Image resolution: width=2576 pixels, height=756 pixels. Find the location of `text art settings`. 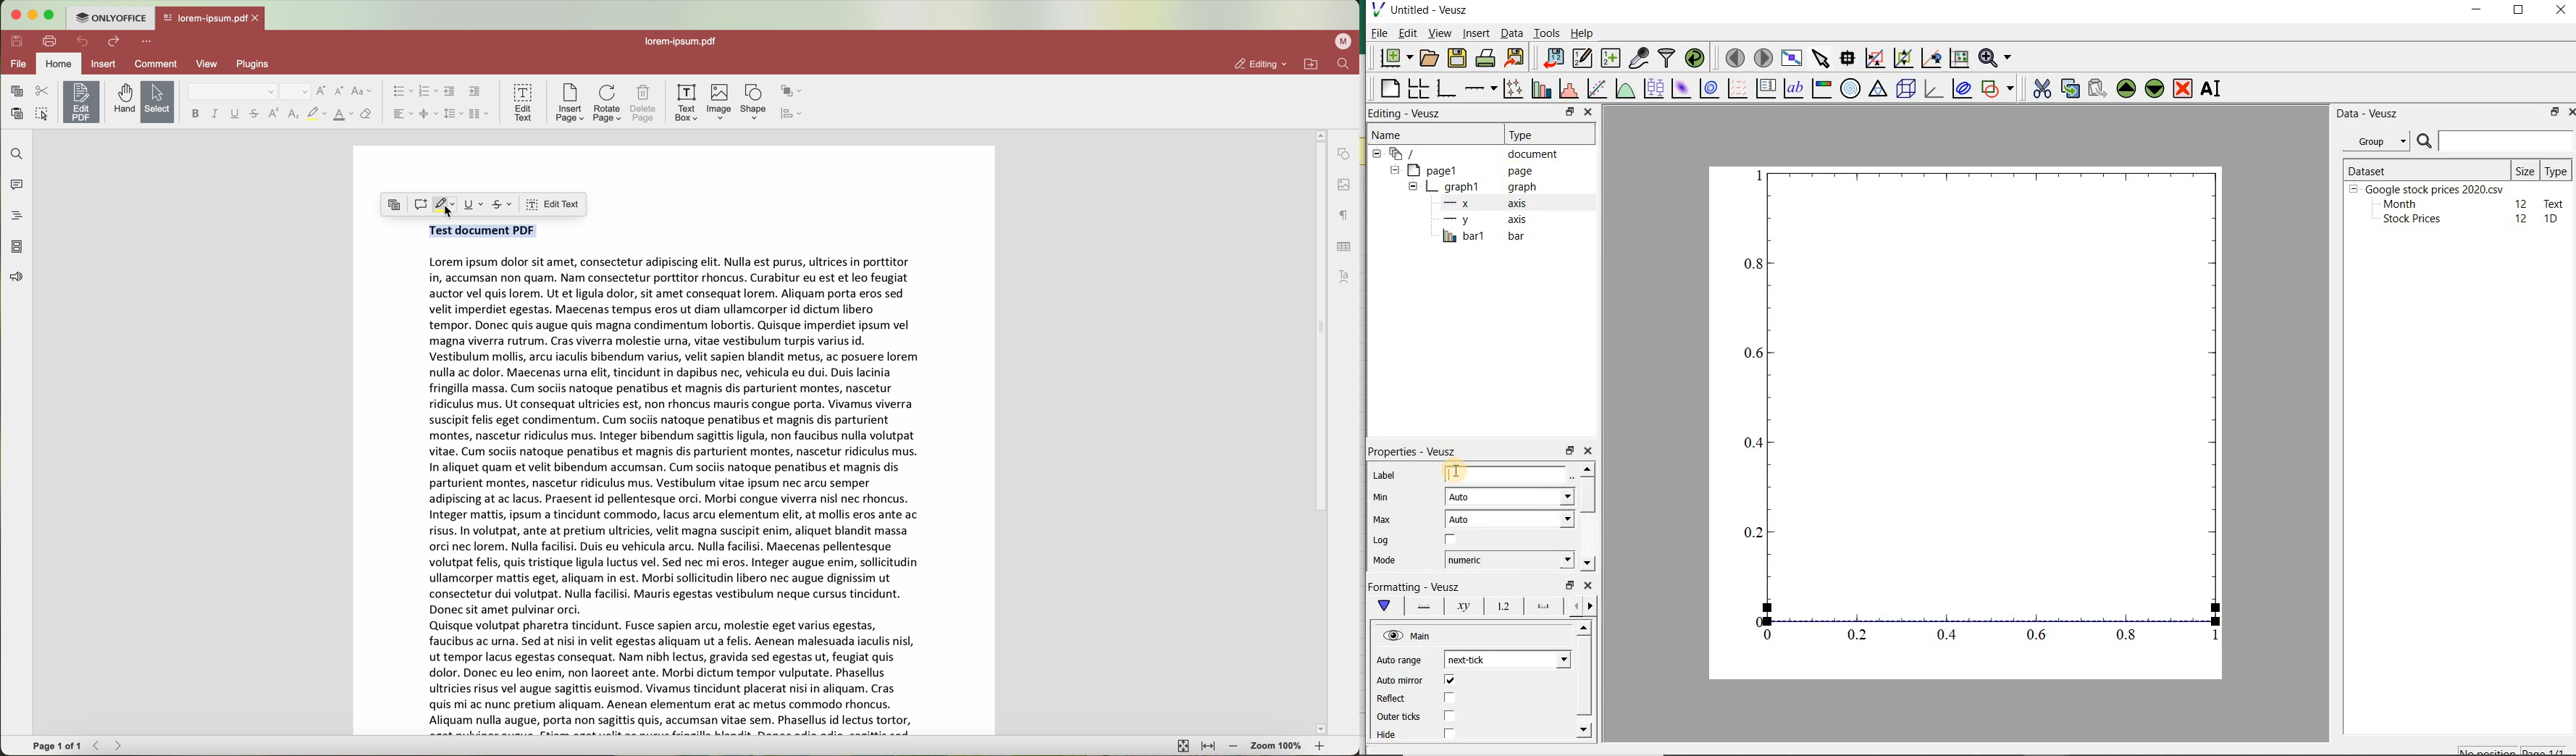

text art settings is located at coordinates (1345, 277).